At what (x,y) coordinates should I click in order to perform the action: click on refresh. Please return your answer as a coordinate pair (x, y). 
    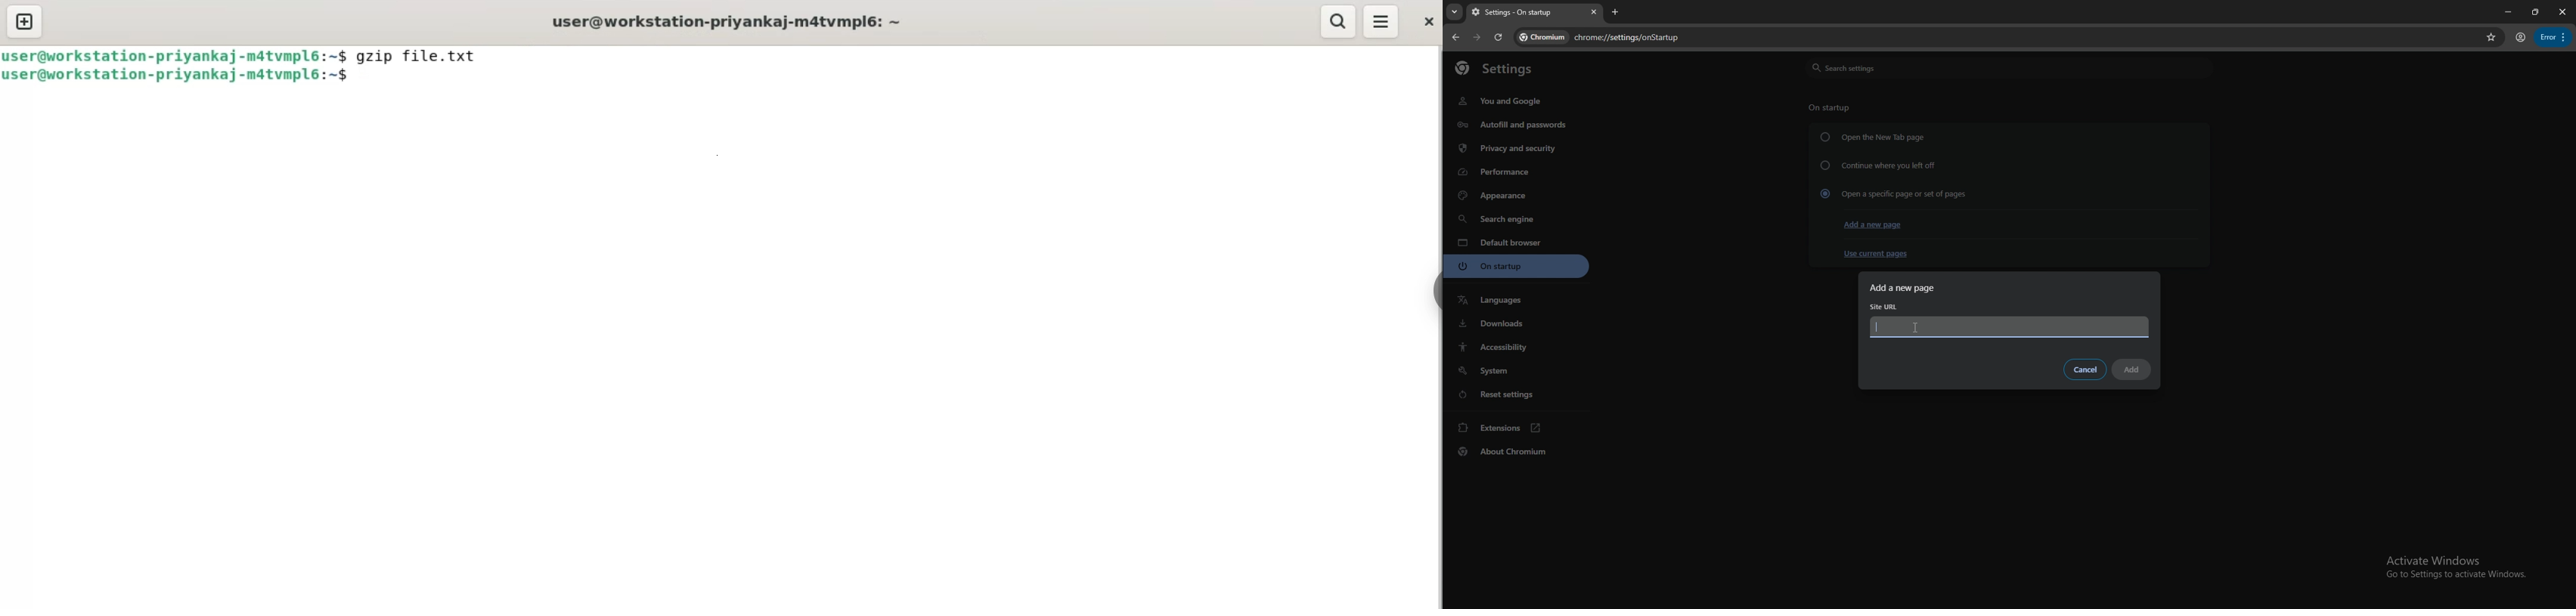
    Looking at the image, I should click on (1498, 37).